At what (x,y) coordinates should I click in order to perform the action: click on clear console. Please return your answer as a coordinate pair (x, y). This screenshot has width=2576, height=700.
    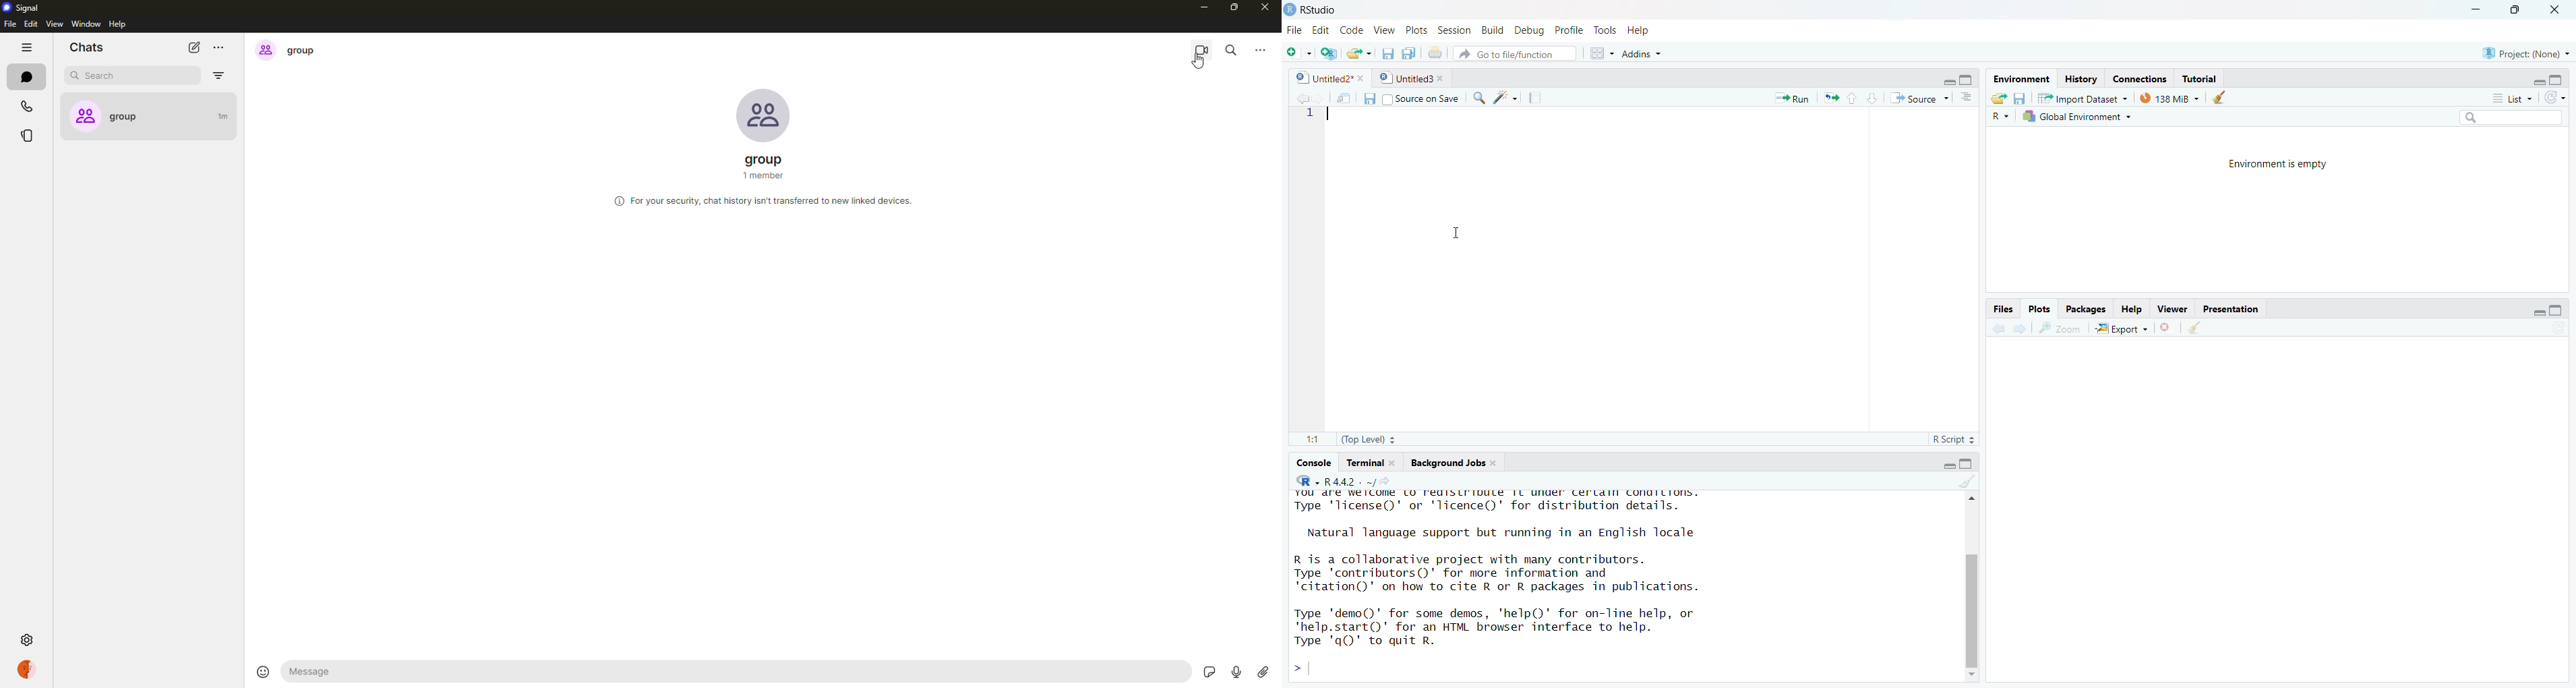
    Looking at the image, I should click on (1958, 482).